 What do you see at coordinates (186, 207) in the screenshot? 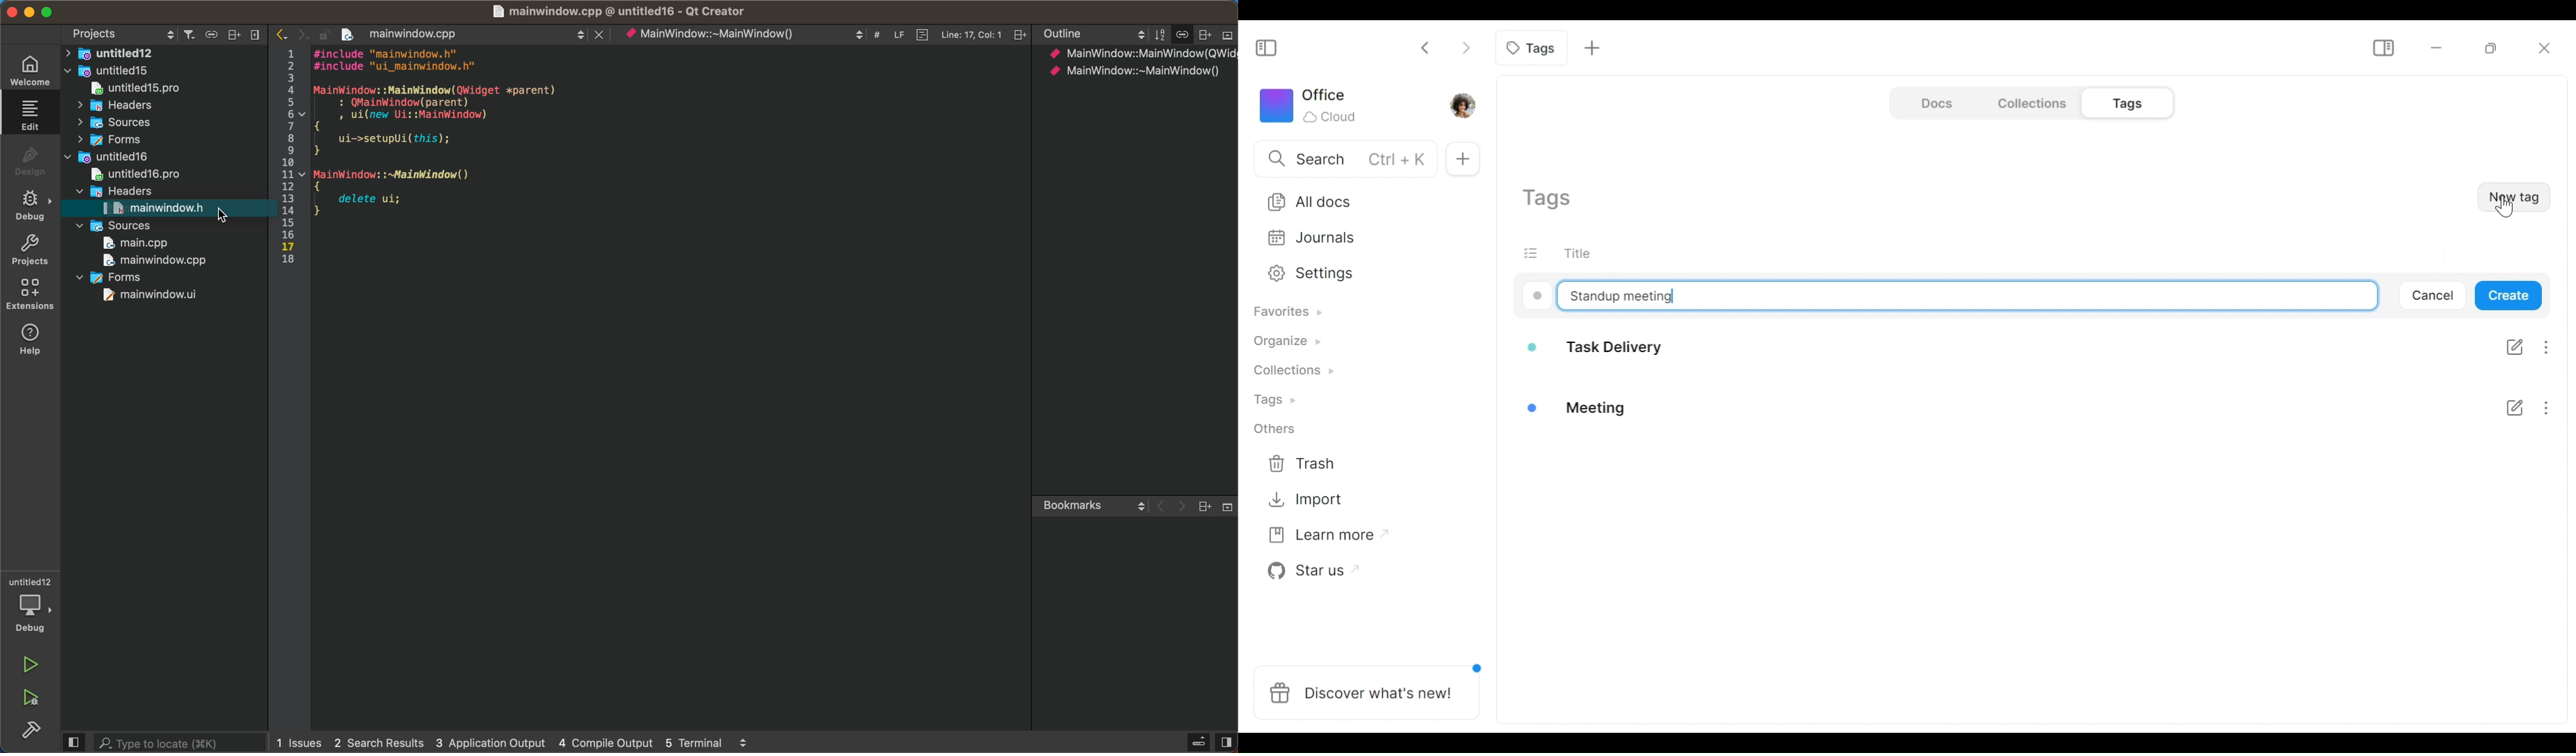
I see `key down` at bounding box center [186, 207].